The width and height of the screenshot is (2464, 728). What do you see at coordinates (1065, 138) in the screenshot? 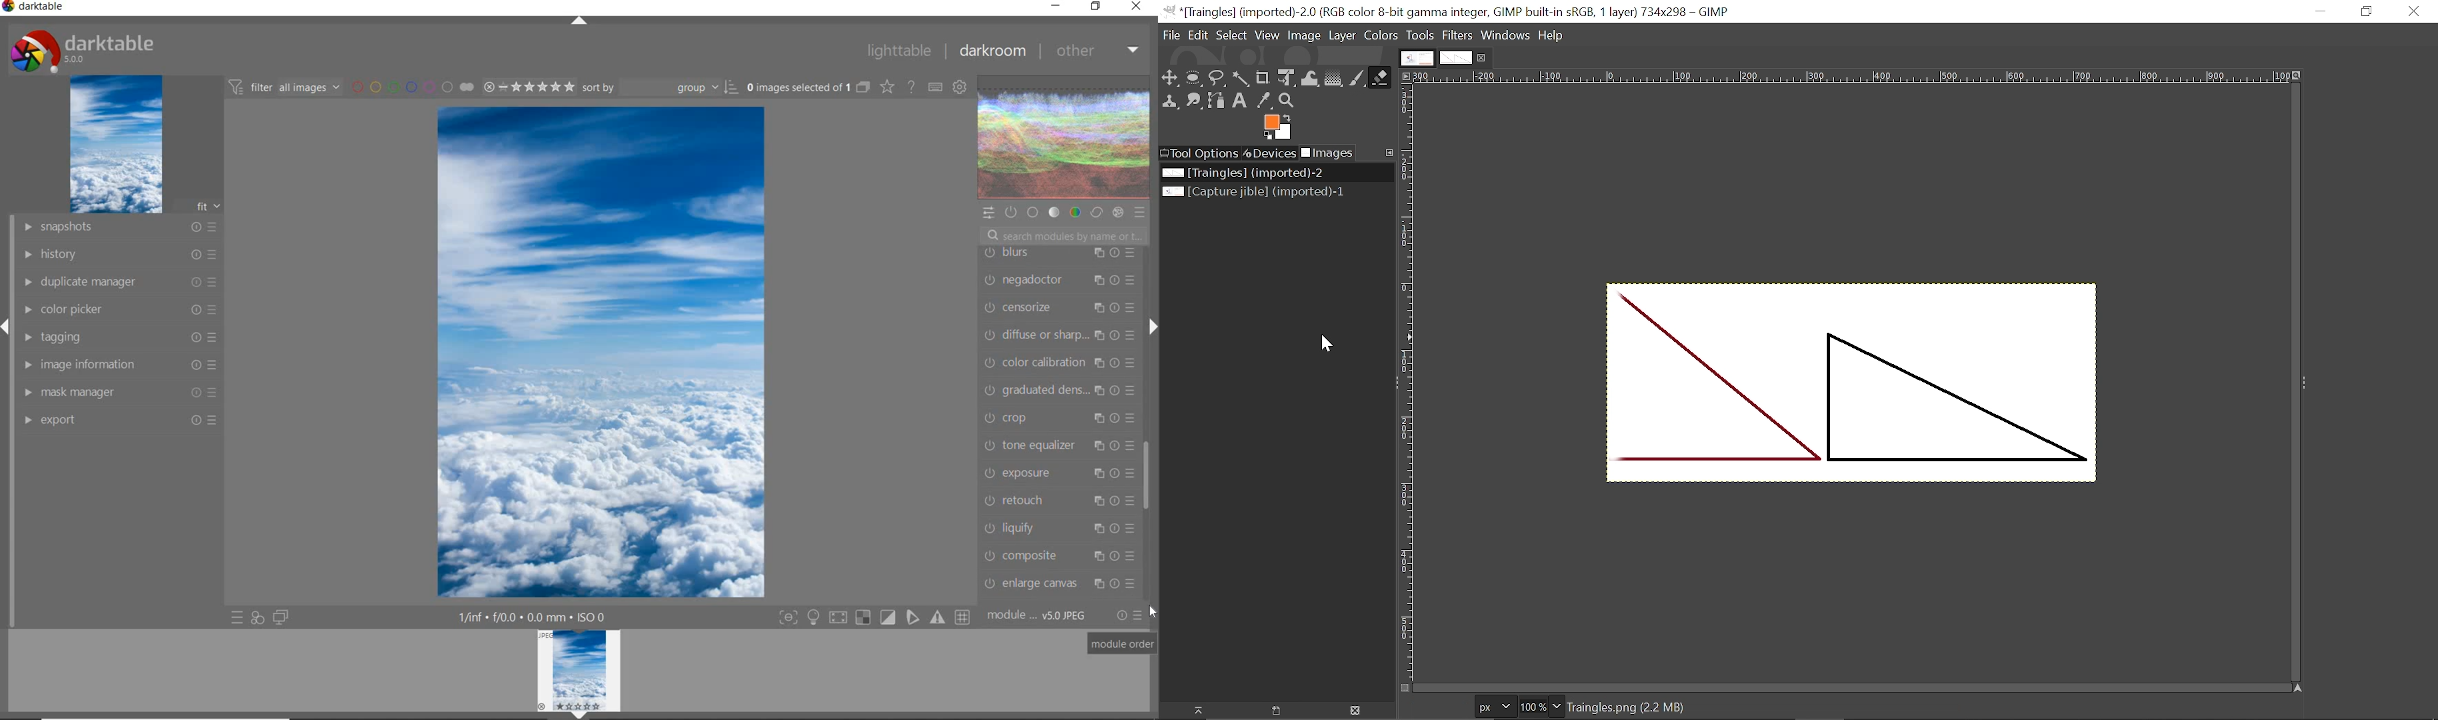
I see `WAVEFORM` at bounding box center [1065, 138].